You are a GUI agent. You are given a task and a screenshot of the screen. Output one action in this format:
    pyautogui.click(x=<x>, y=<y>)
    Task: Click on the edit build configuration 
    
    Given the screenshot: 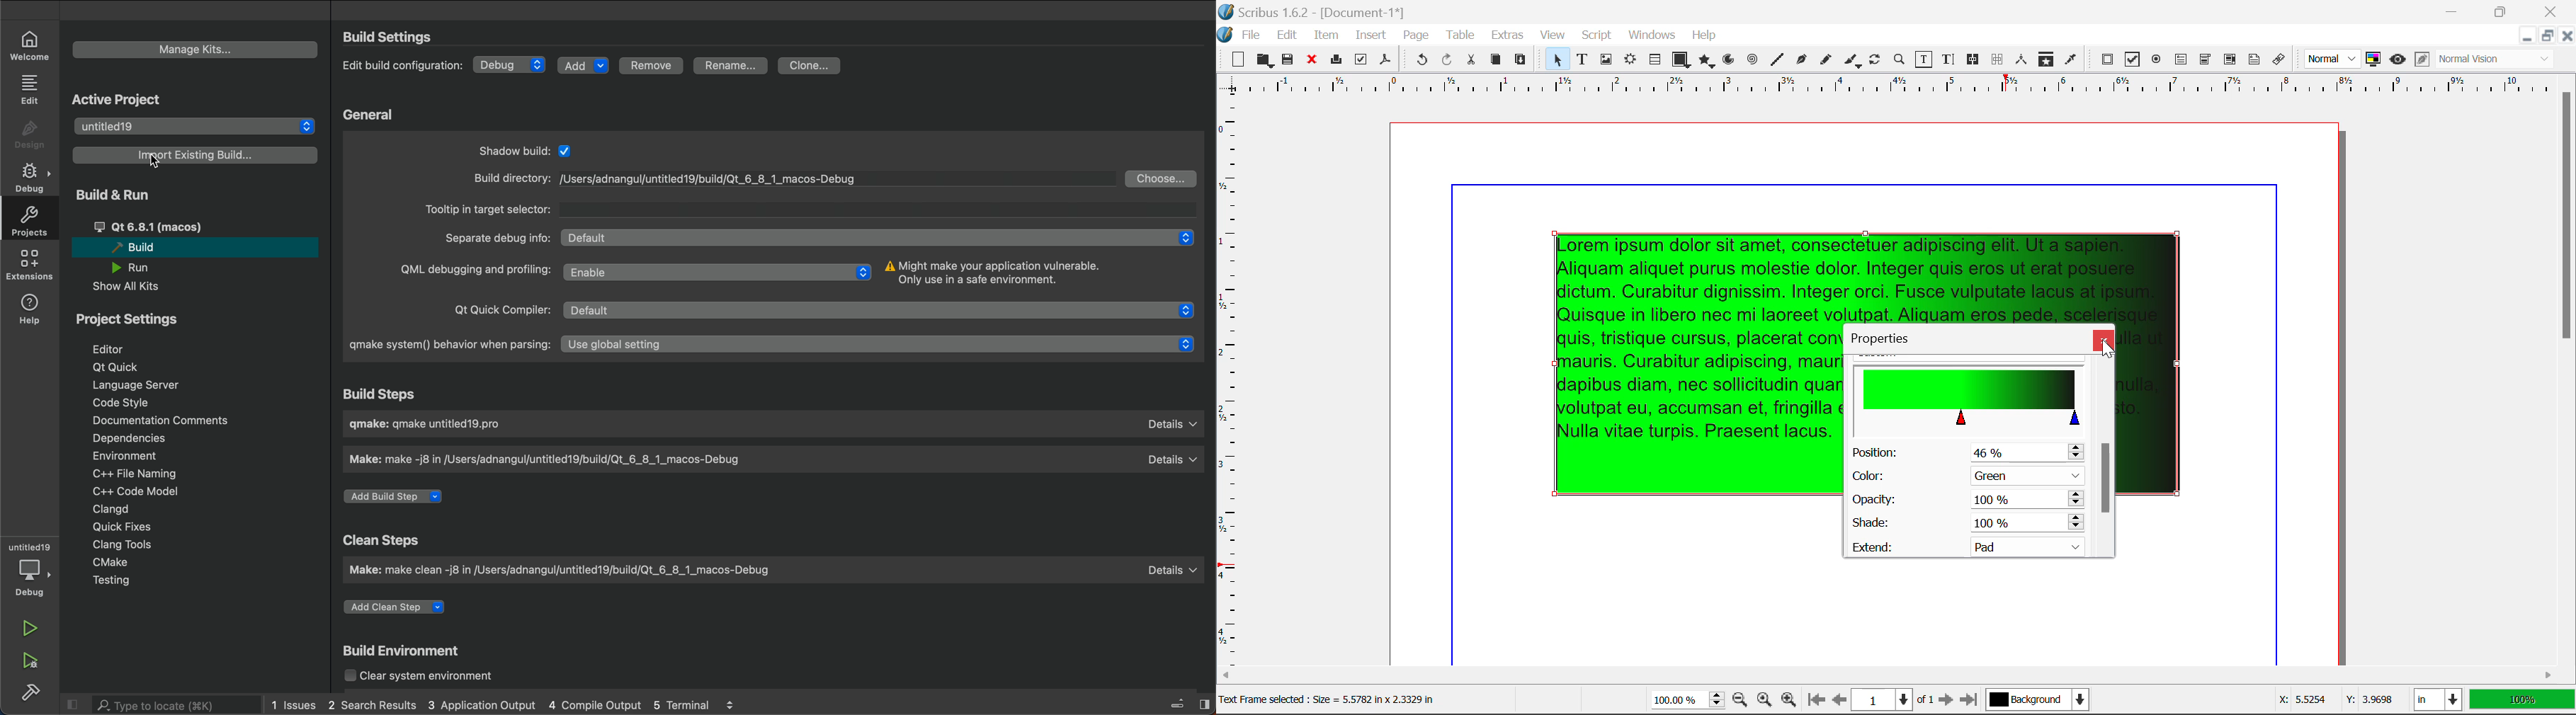 What is the action you would take?
    pyautogui.click(x=405, y=68)
    